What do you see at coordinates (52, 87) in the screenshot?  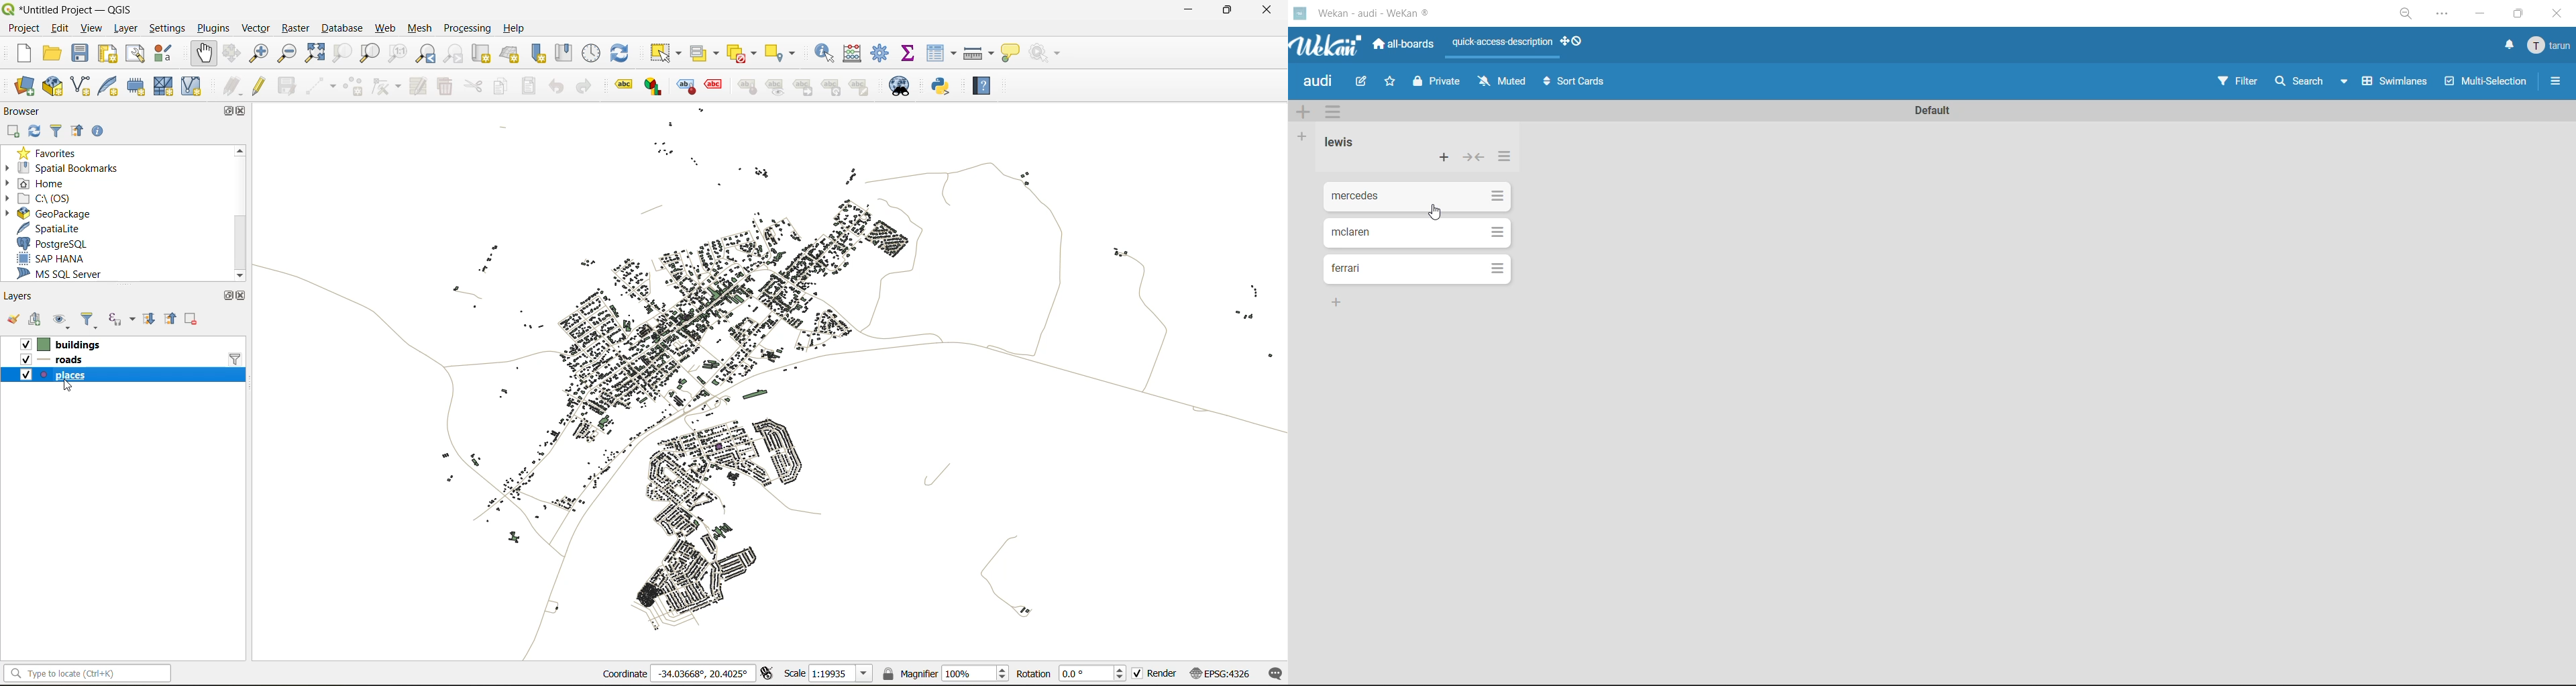 I see `new geopackage layer` at bounding box center [52, 87].